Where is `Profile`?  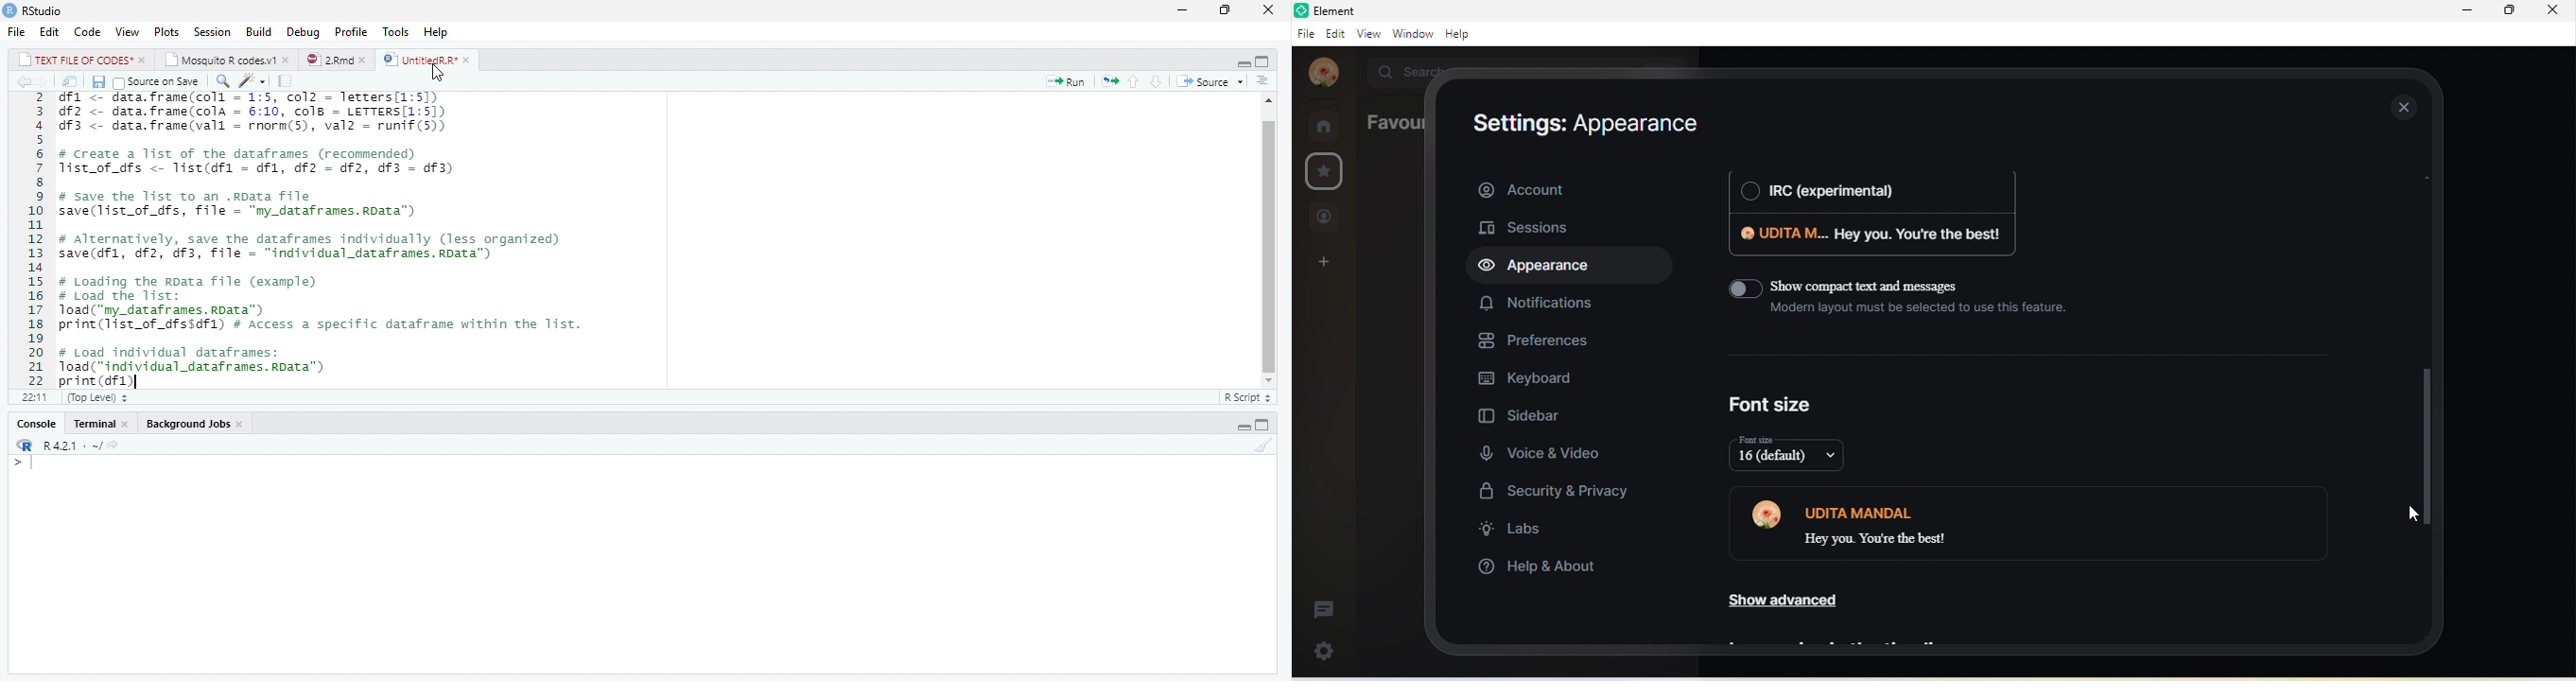 Profile is located at coordinates (352, 31).